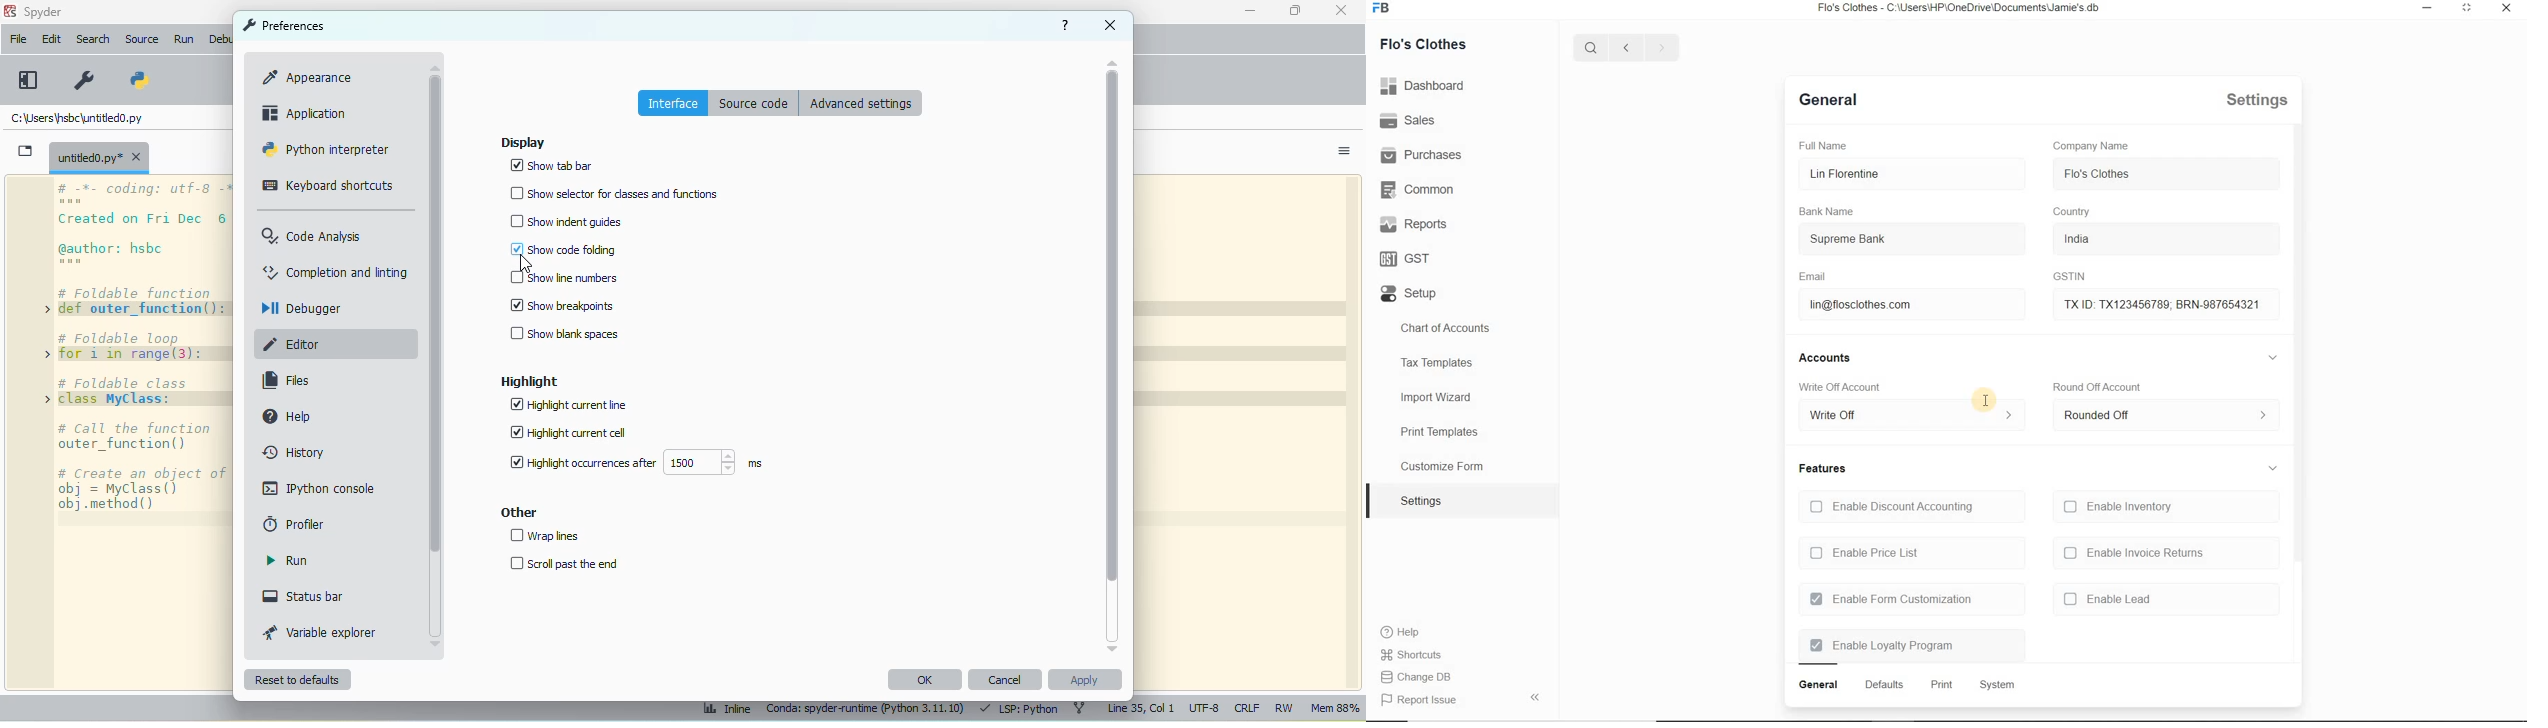 Image resolution: width=2548 pixels, height=728 pixels. I want to click on history, so click(293, 452).